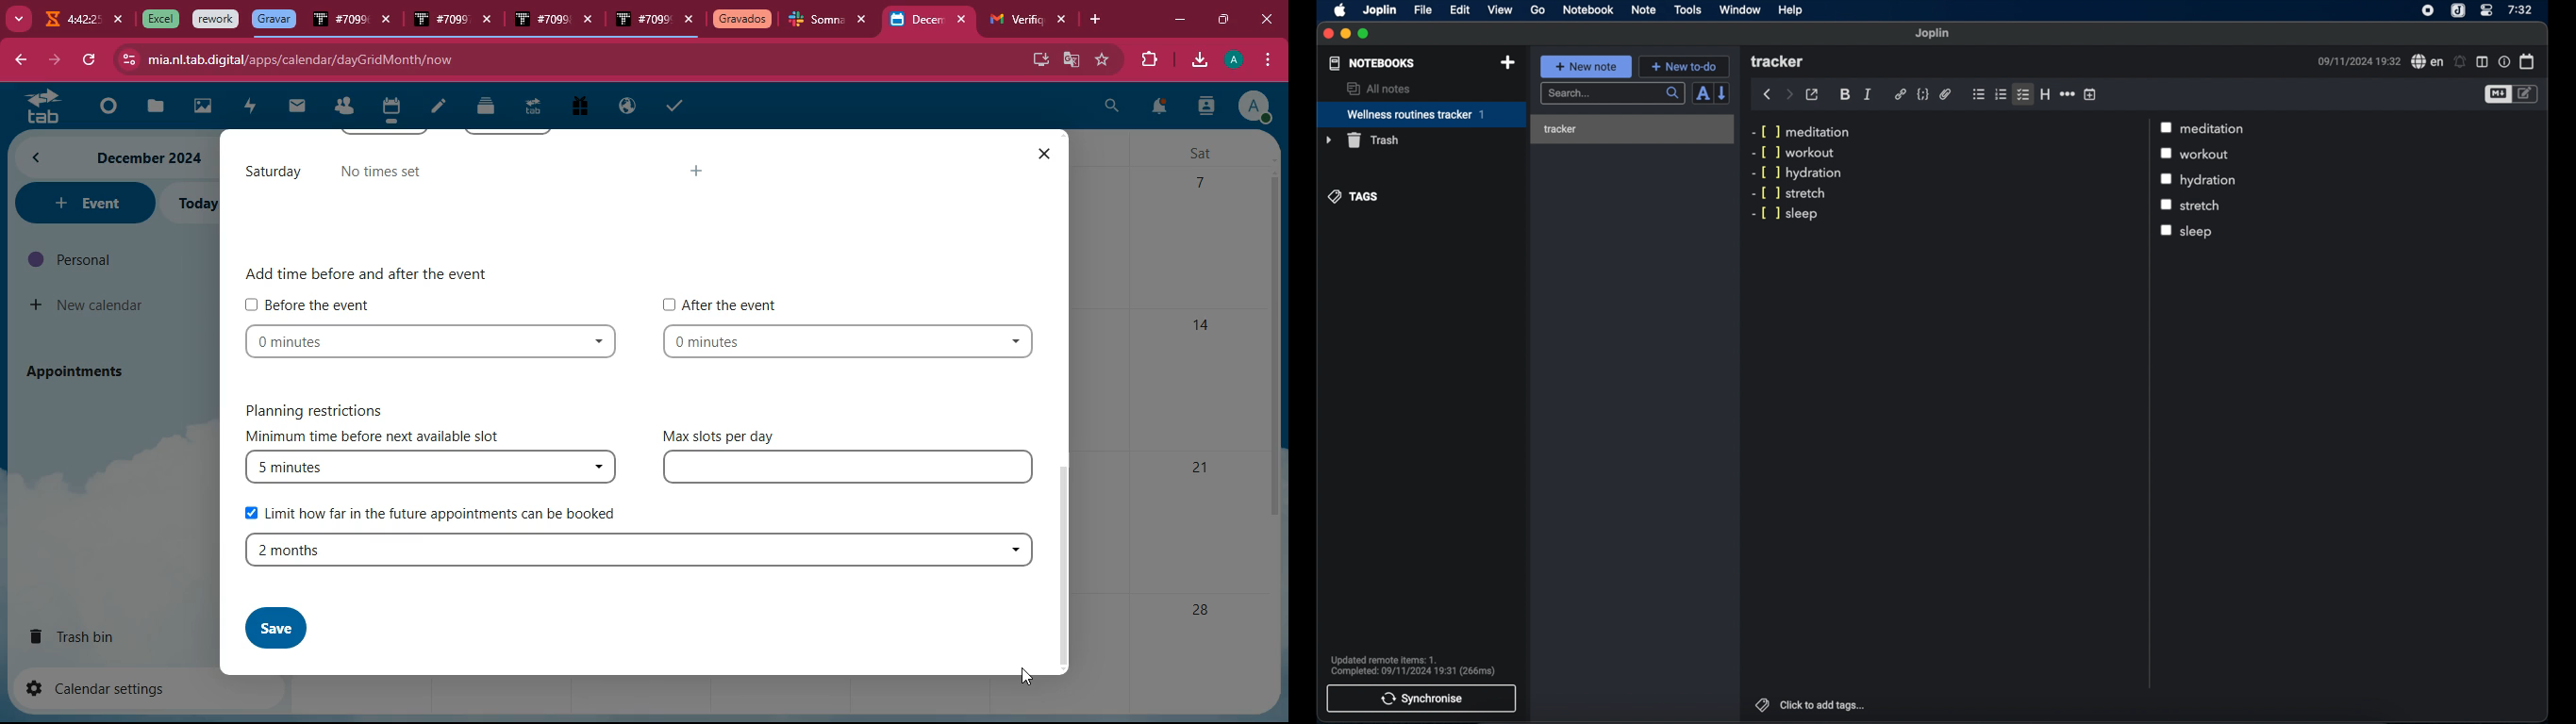 The image size is (2576, 728). What do you see at coordinates (1346, 34) in the screenshot?
I see `minimize` at bounding box center [1346, 34].